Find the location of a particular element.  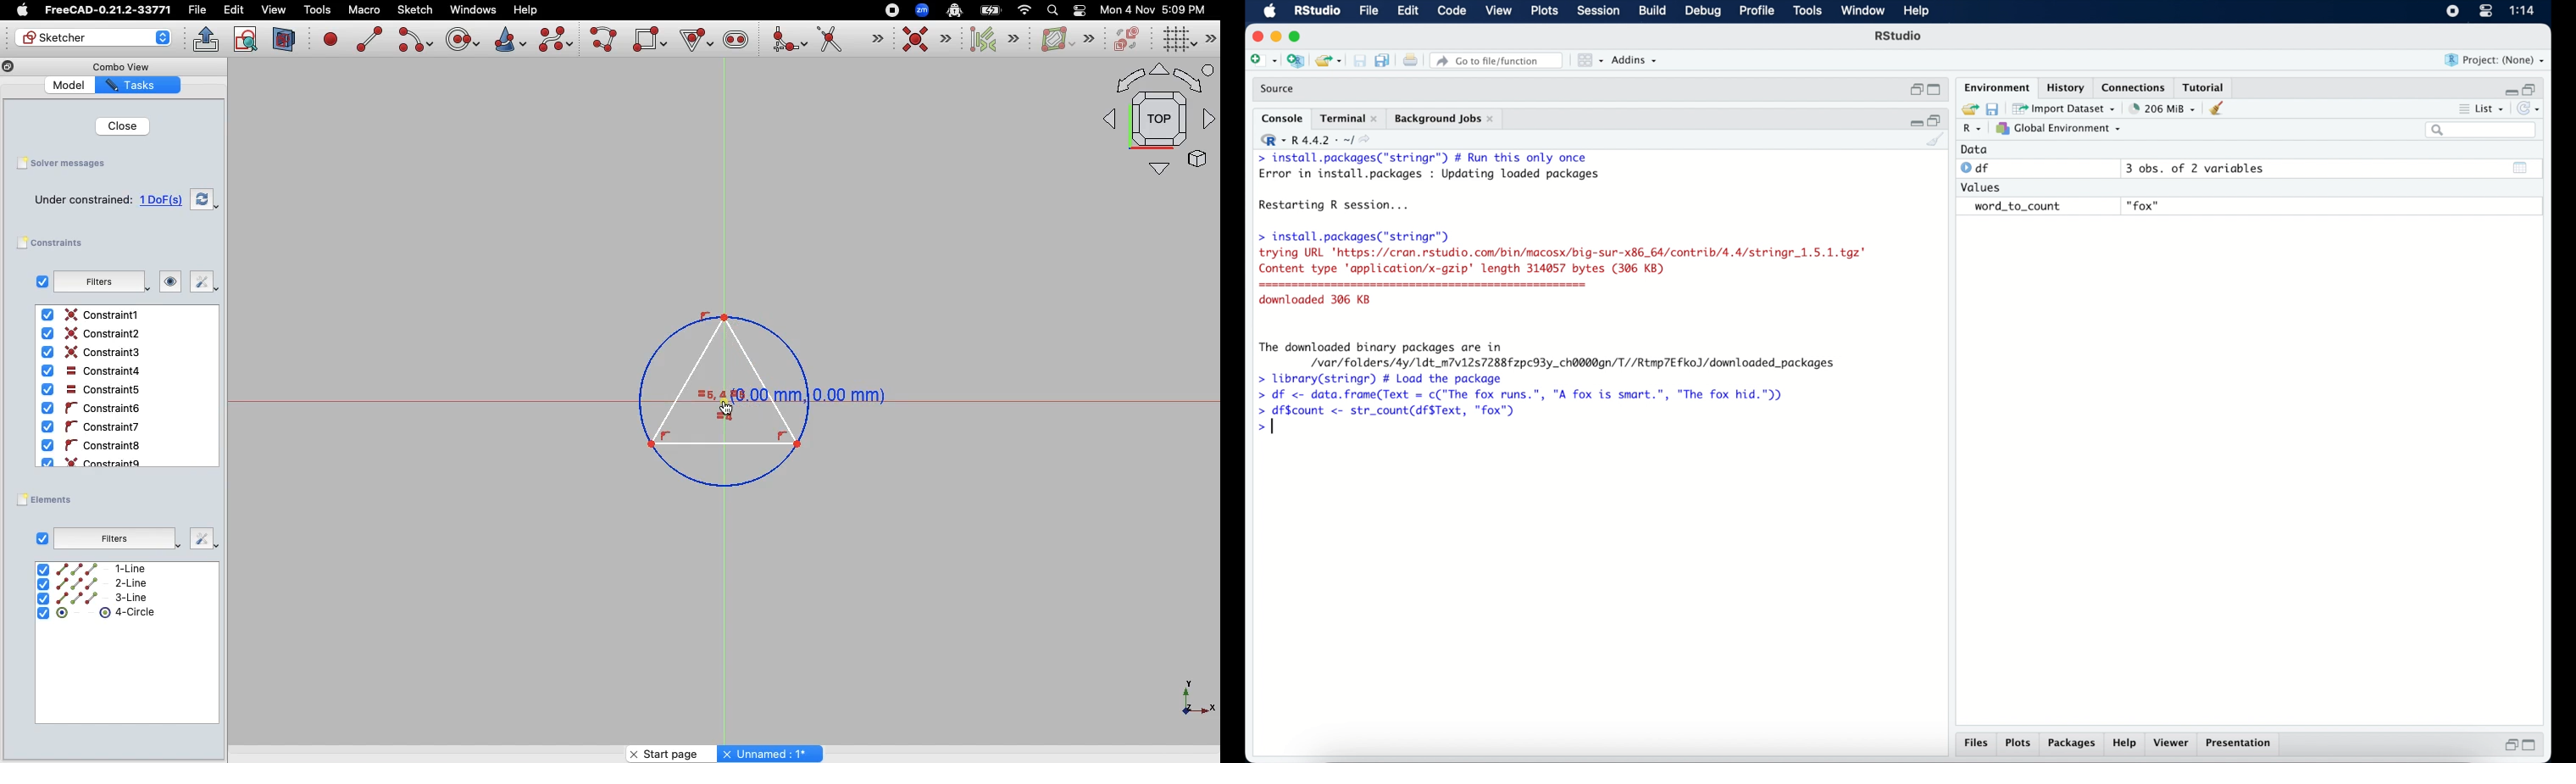

File is located at coordinates (199, 10).